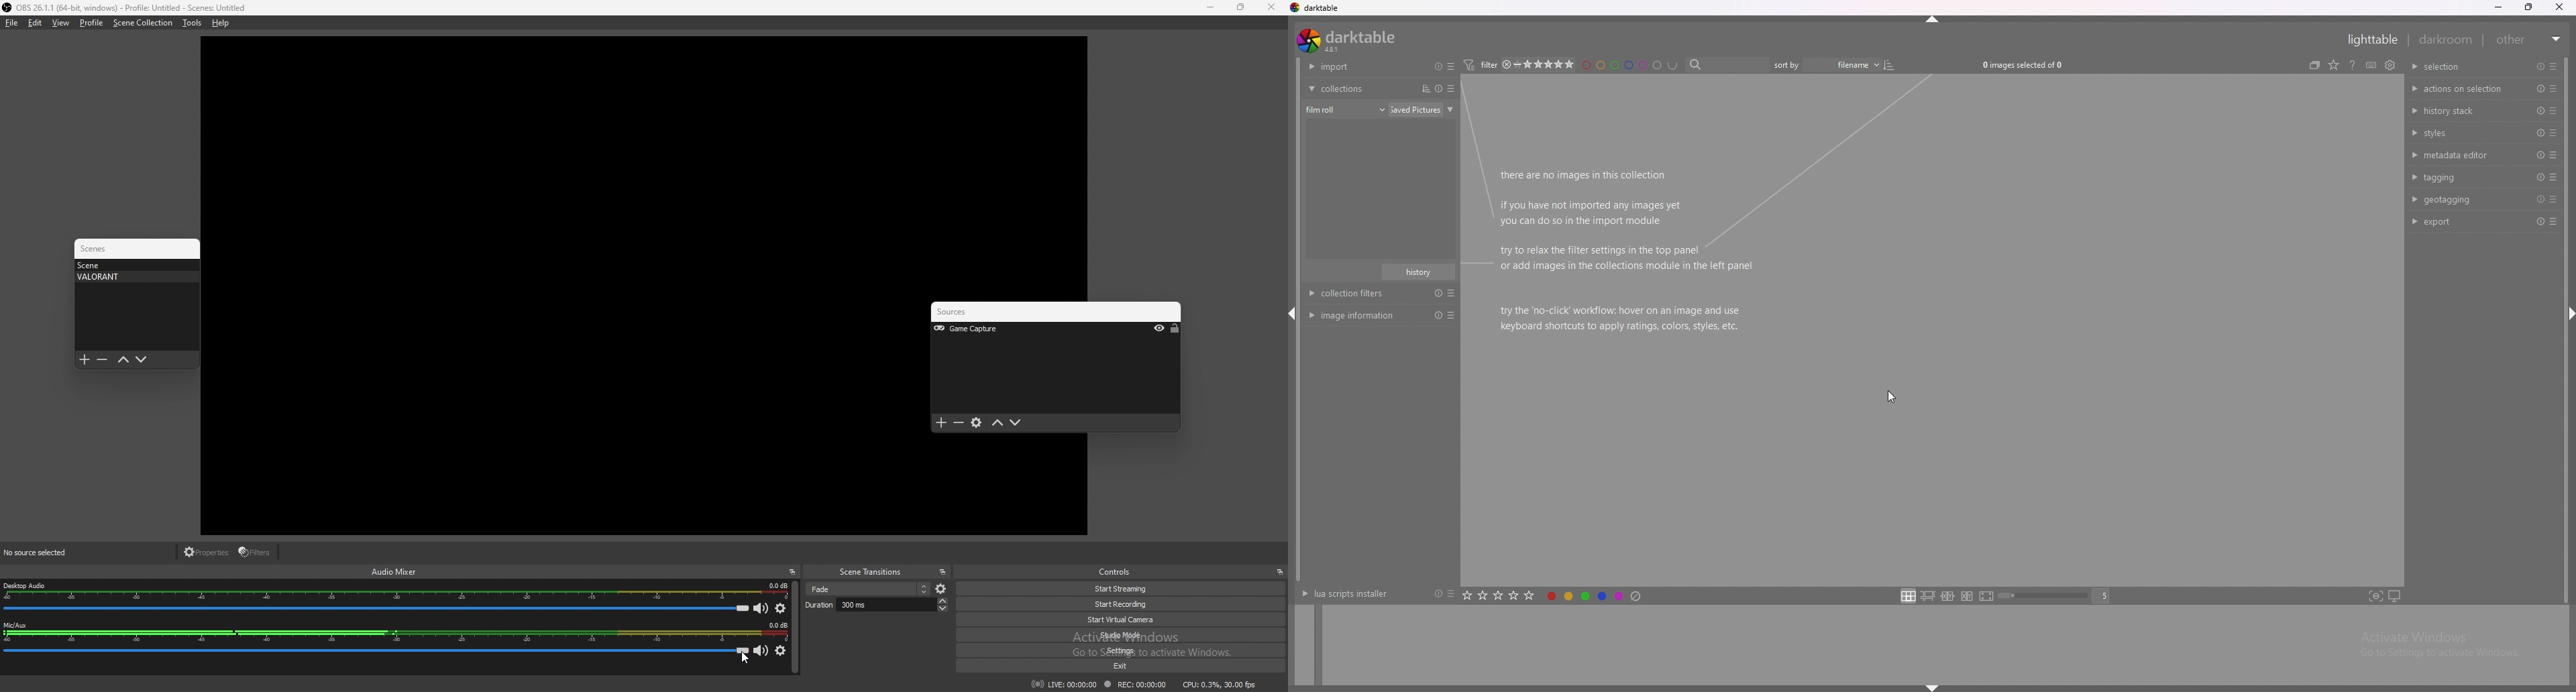 Image resolution: width=2576 pixels, height=700 pixels. I want to click on folder name, so click(1424, 109).